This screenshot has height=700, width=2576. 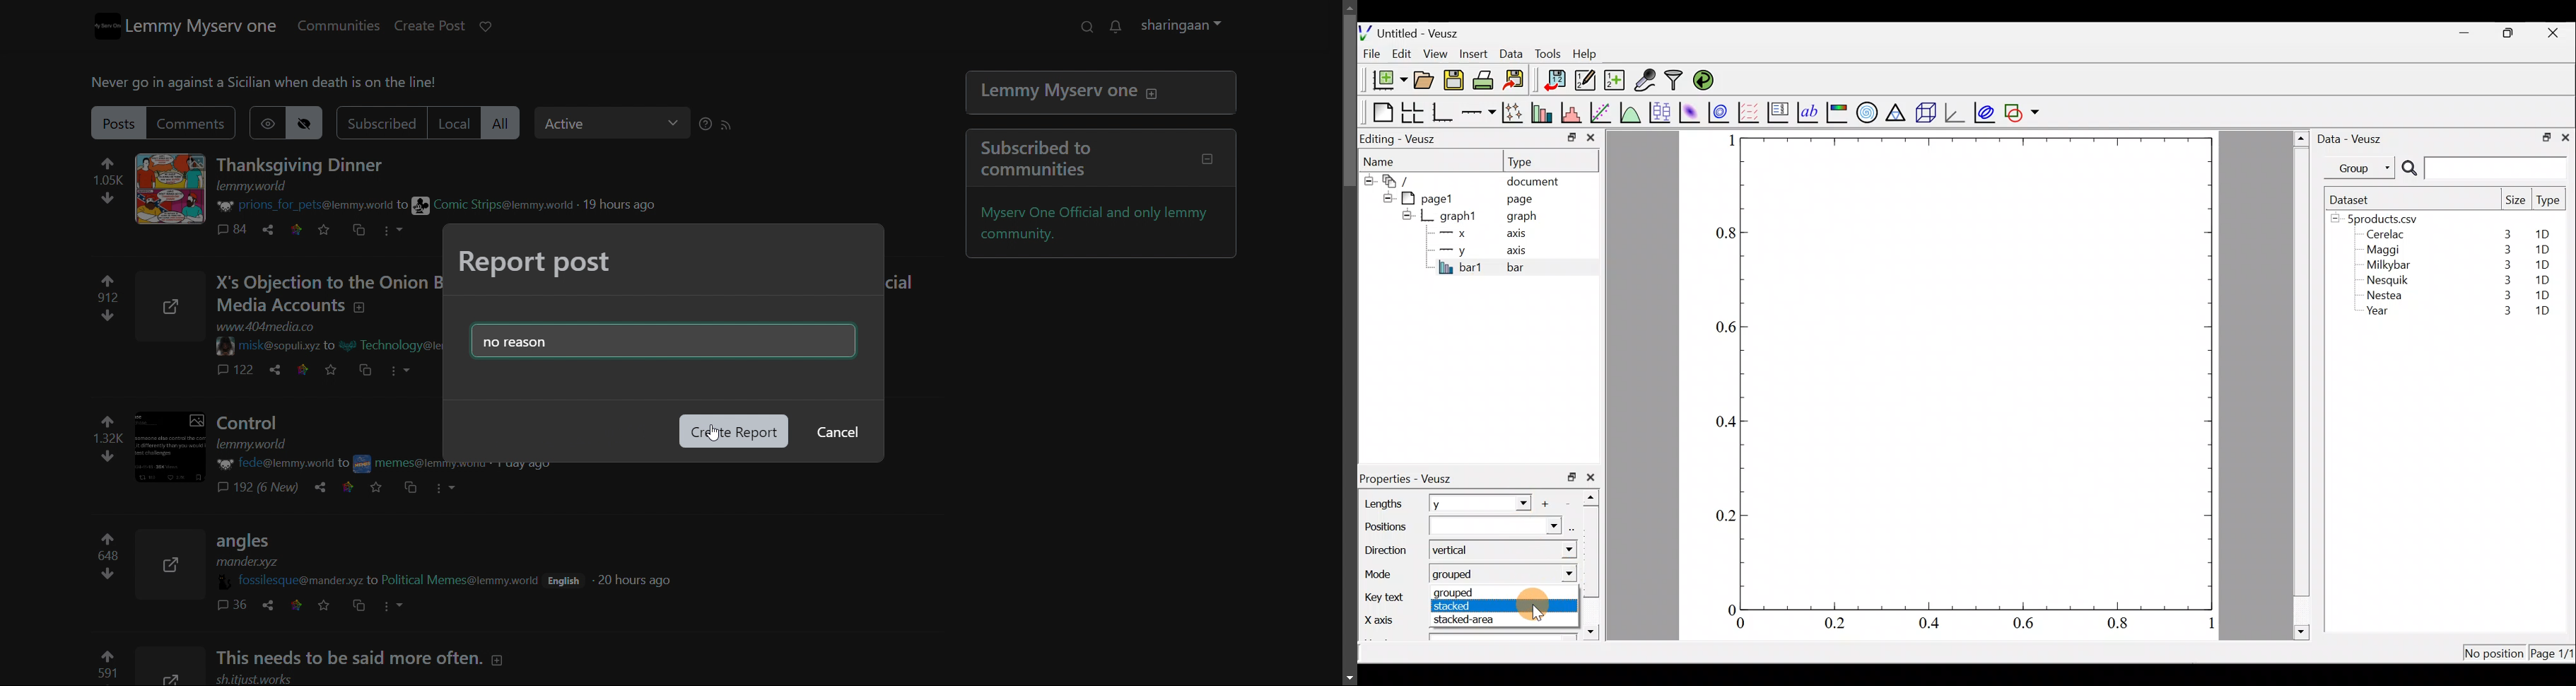 What do you see at coordinates (1779, 111) in the screenshot?
I see `Plot key` at bounding box center [1779, 111].